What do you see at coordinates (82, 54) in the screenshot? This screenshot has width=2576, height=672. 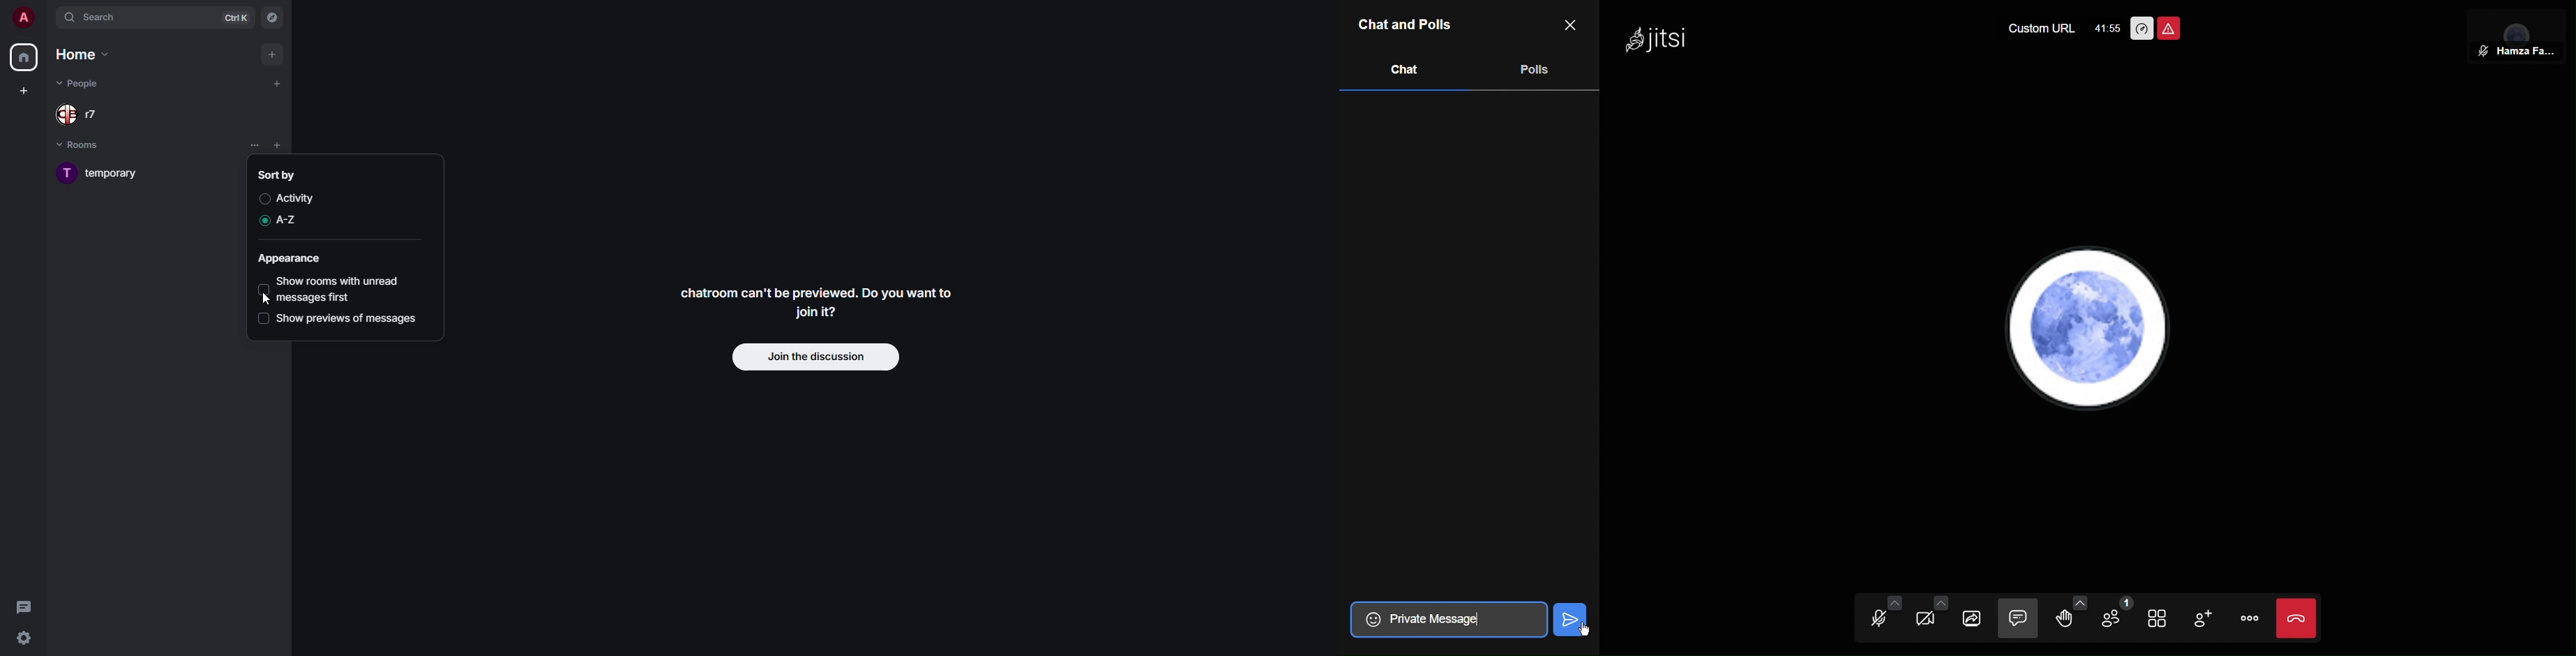 I see `home` at bounding box center [82, 54].